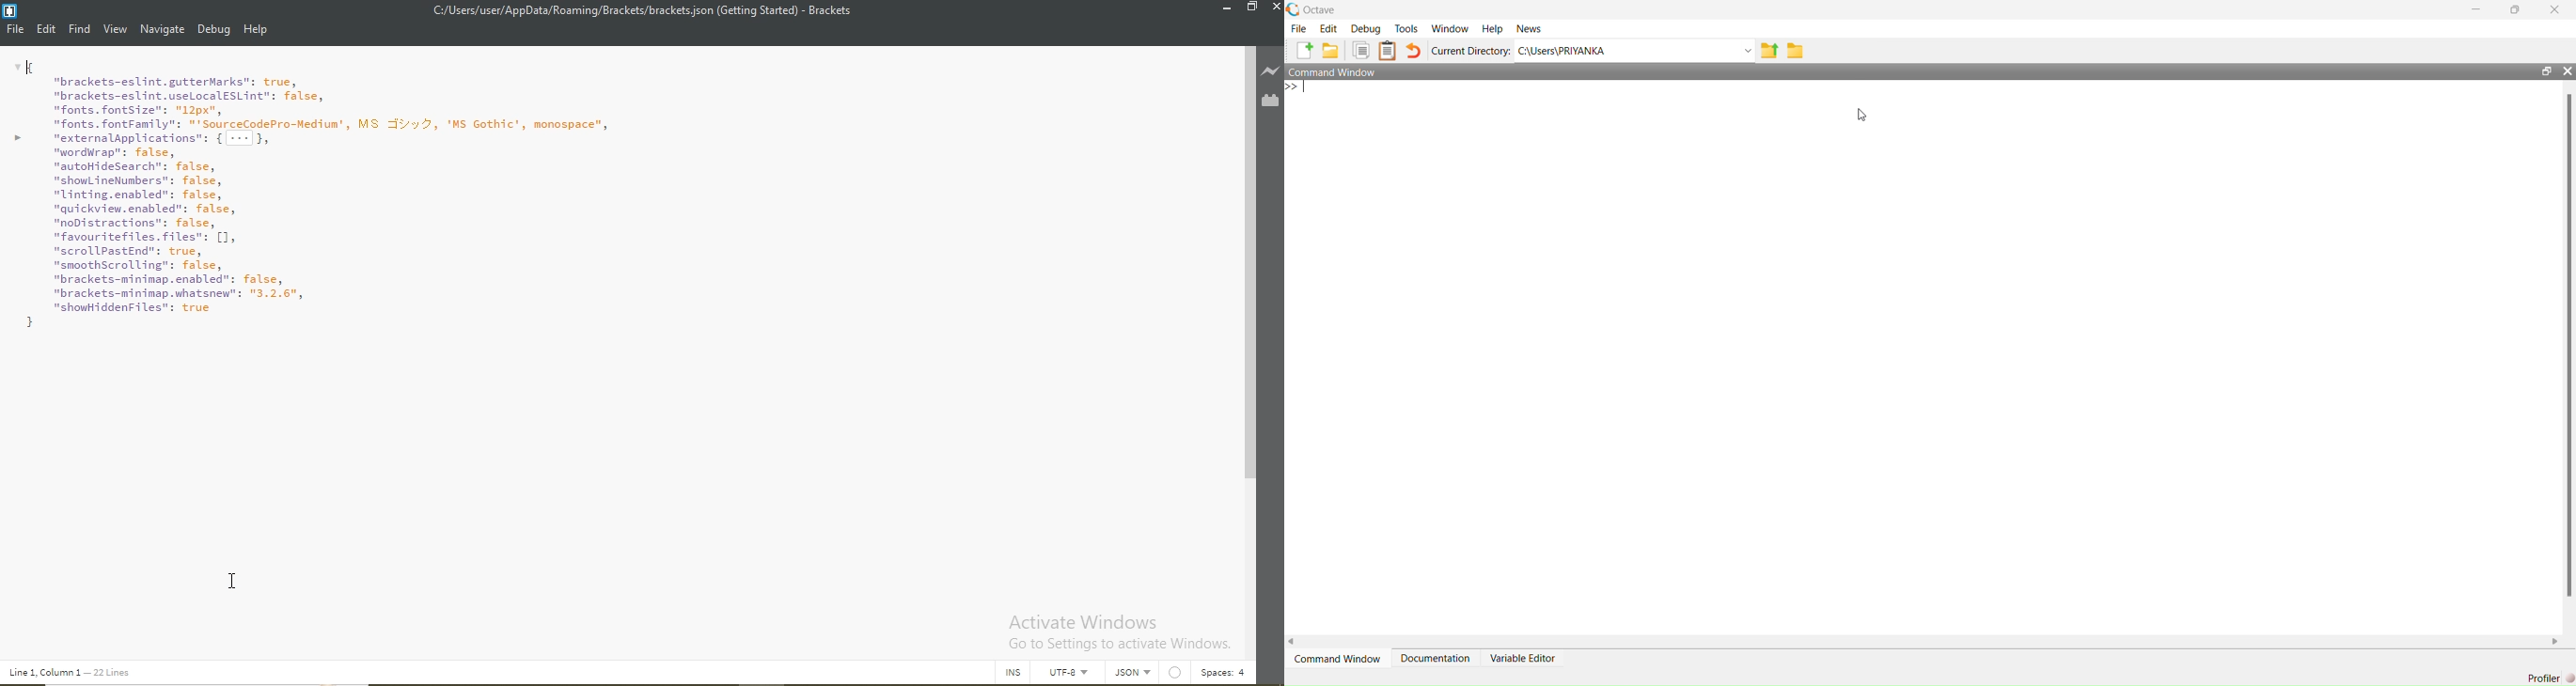 This screenshot has width=2576, height=700. Describe the element at coordinates (232, 577) in the screenshot. I see `cursor` at that location.